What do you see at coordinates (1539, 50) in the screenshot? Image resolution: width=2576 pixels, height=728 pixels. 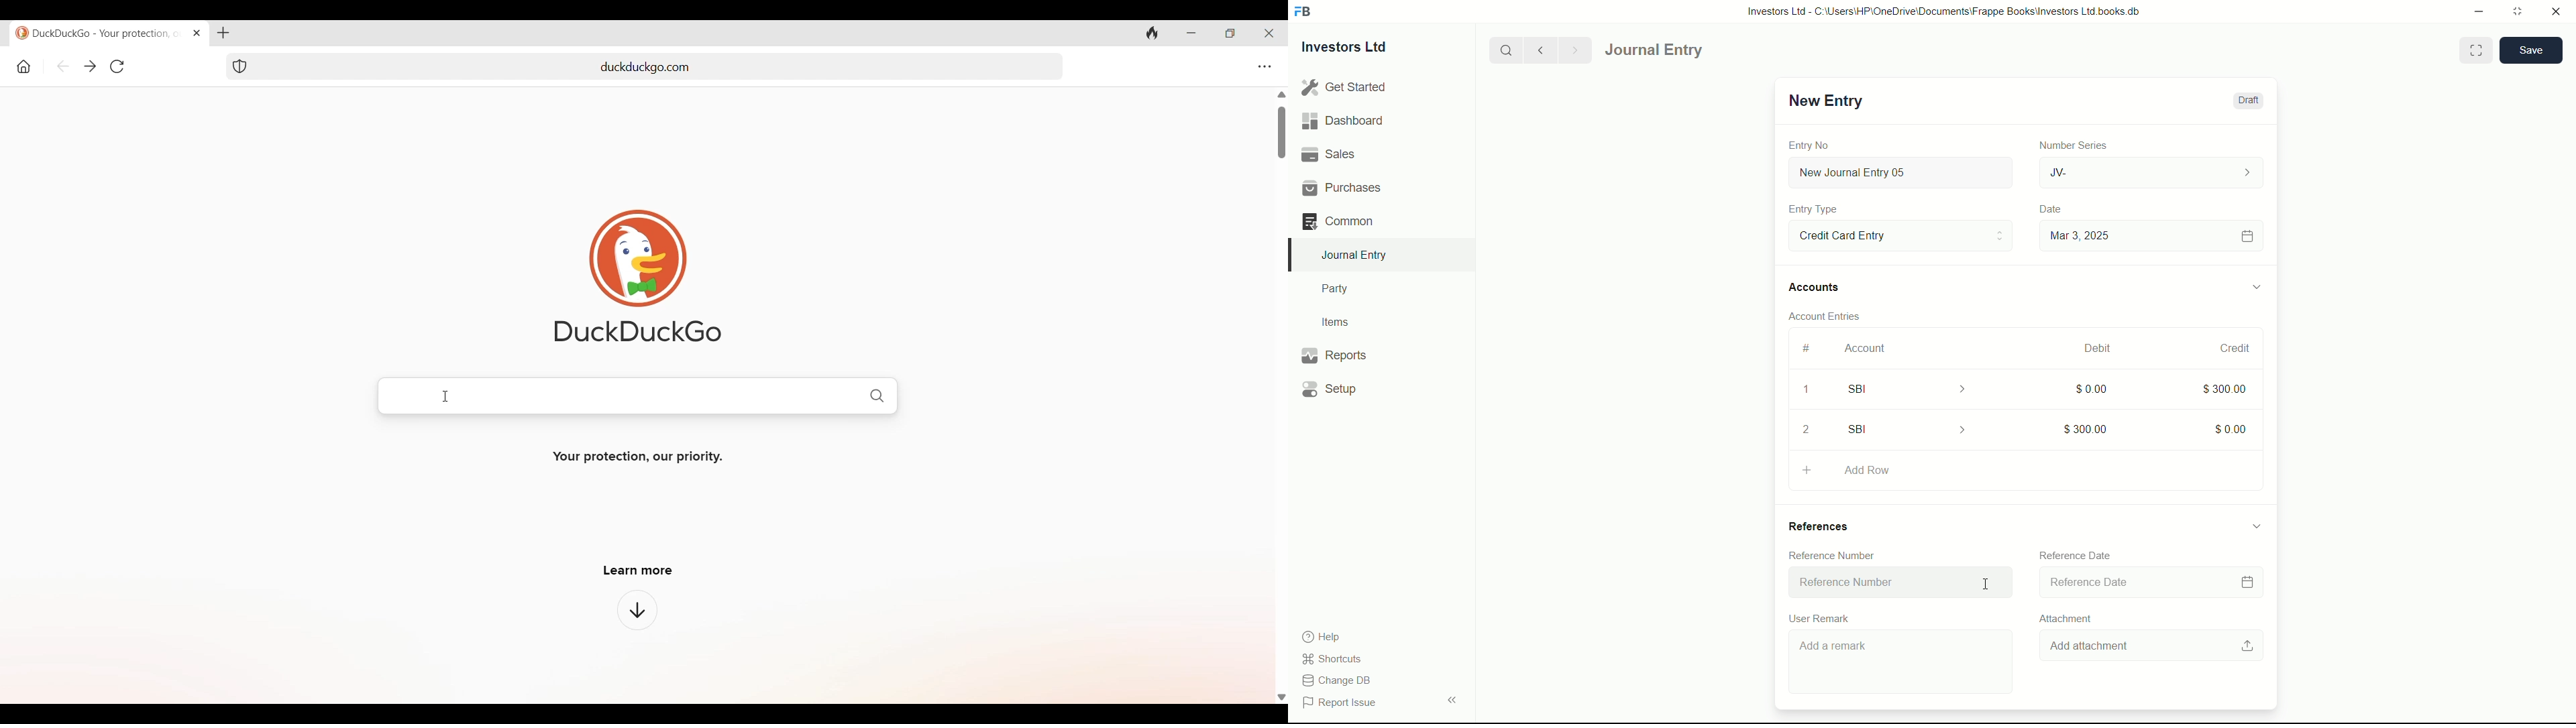 I see `previous` at bounding box center [1539, 50].